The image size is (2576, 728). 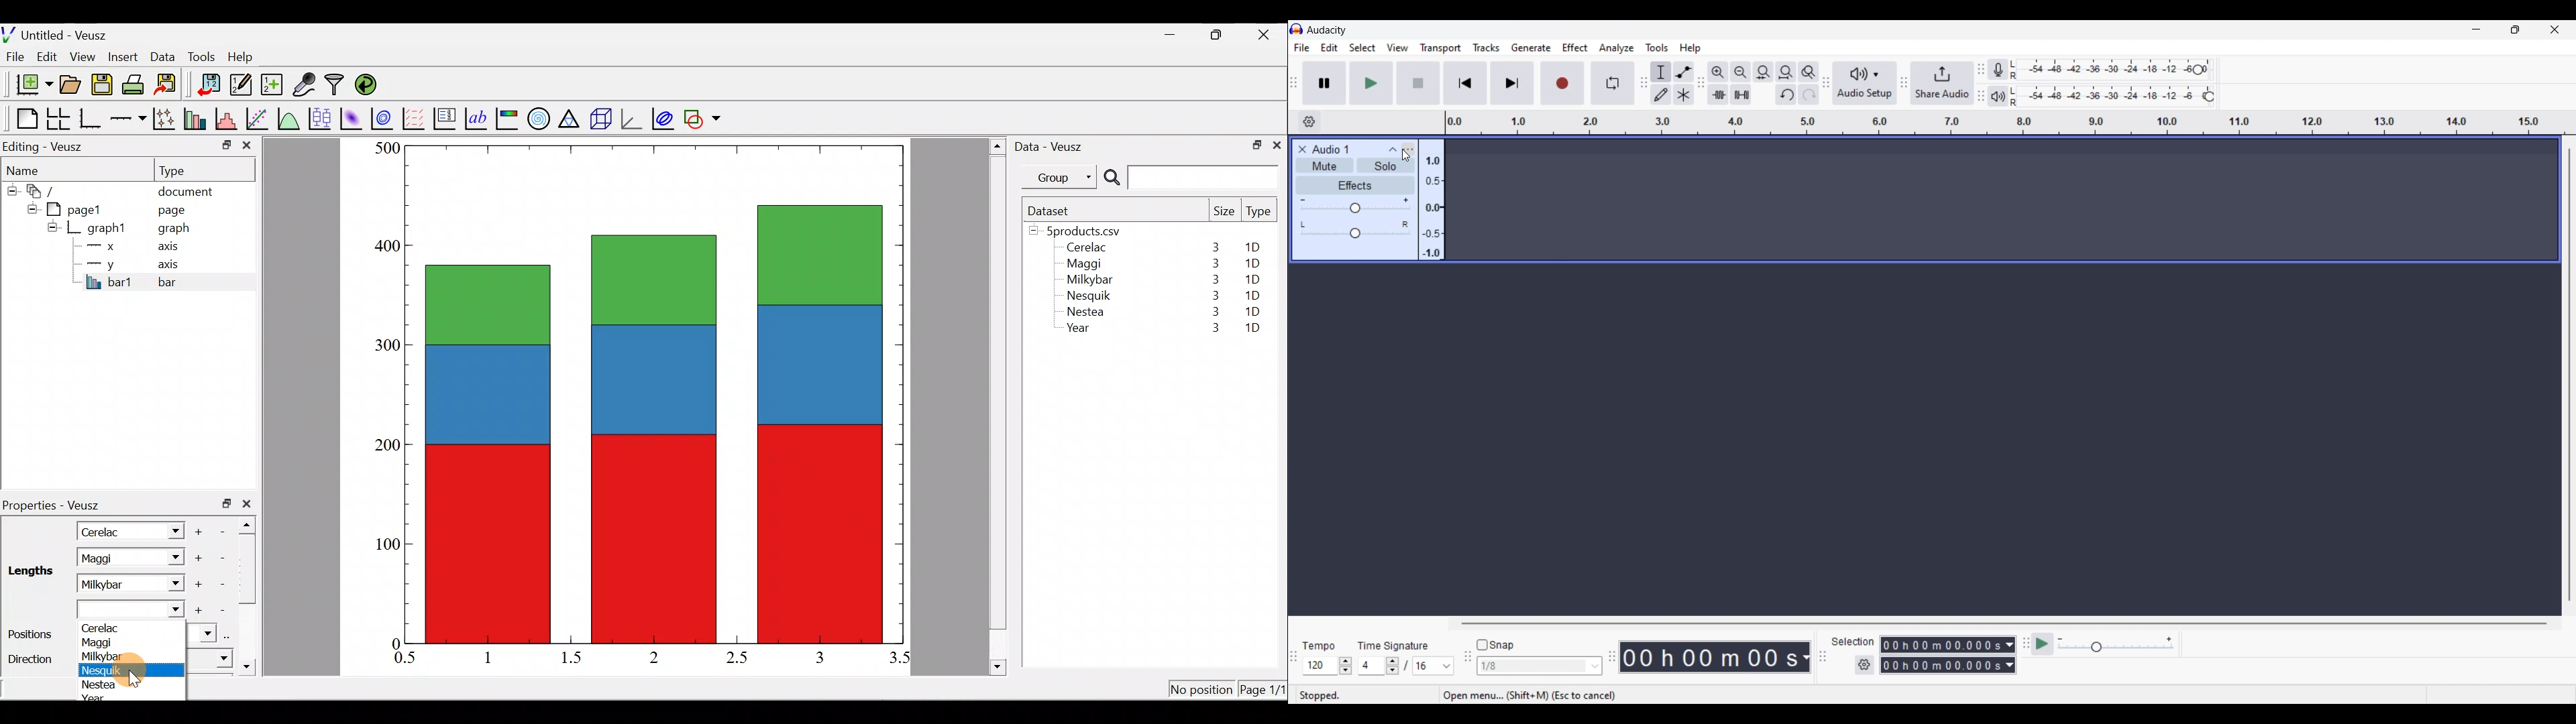 What do you see at coordinates (1301, 48) in the screenshot?
I see `File menu` at bounding box center [1301, 48].